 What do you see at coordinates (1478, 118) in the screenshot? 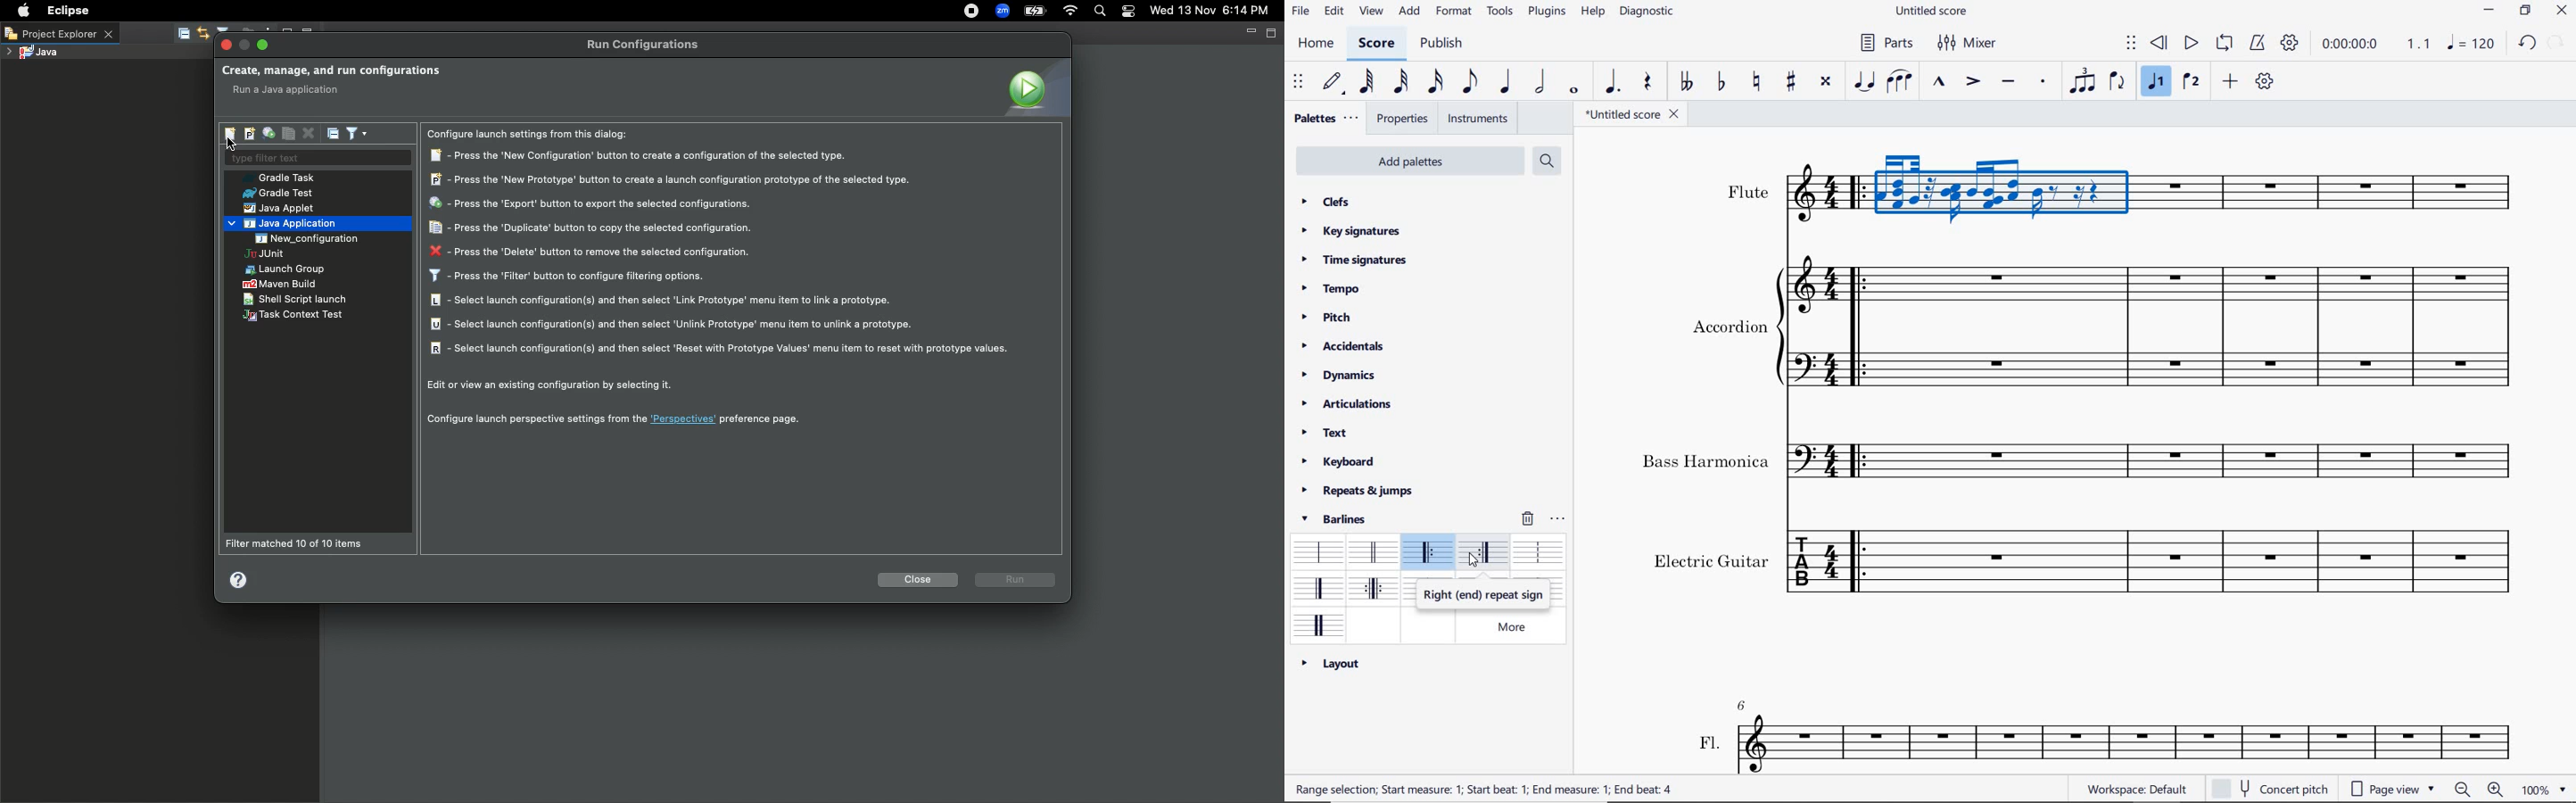
I see `instruments` at bounding box center [1478, 118].